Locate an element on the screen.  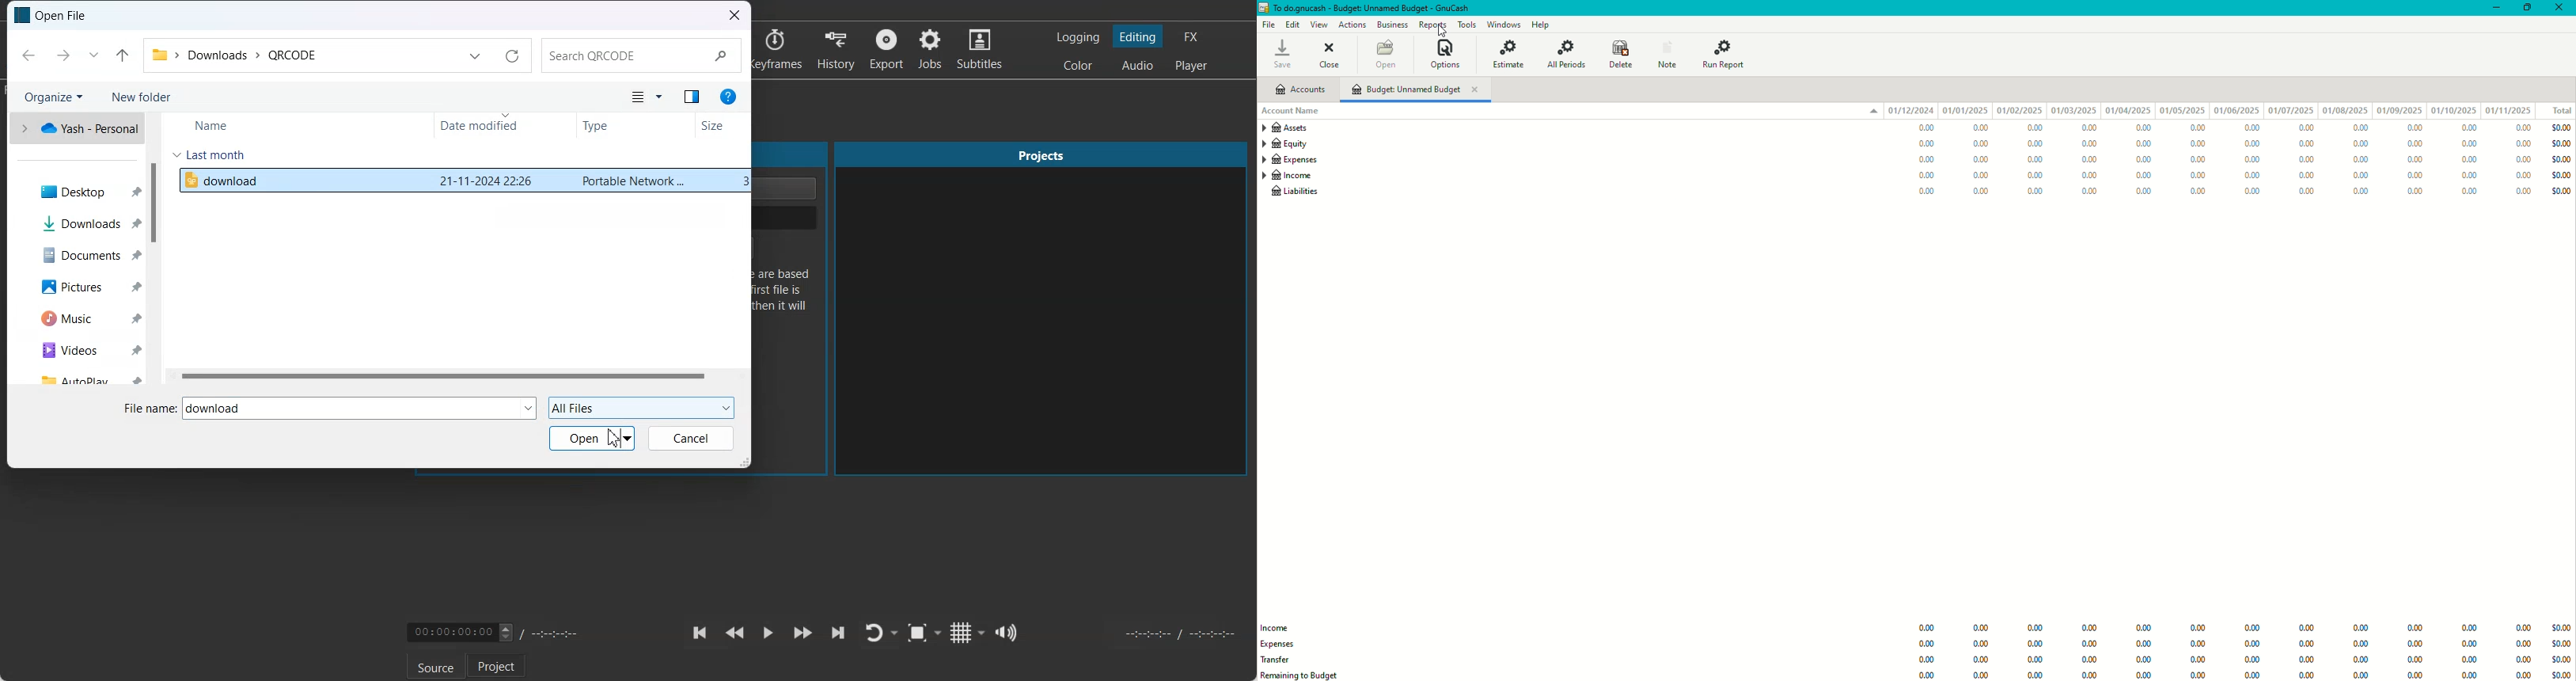
$0.00 is located at coordinates (2563, 176).